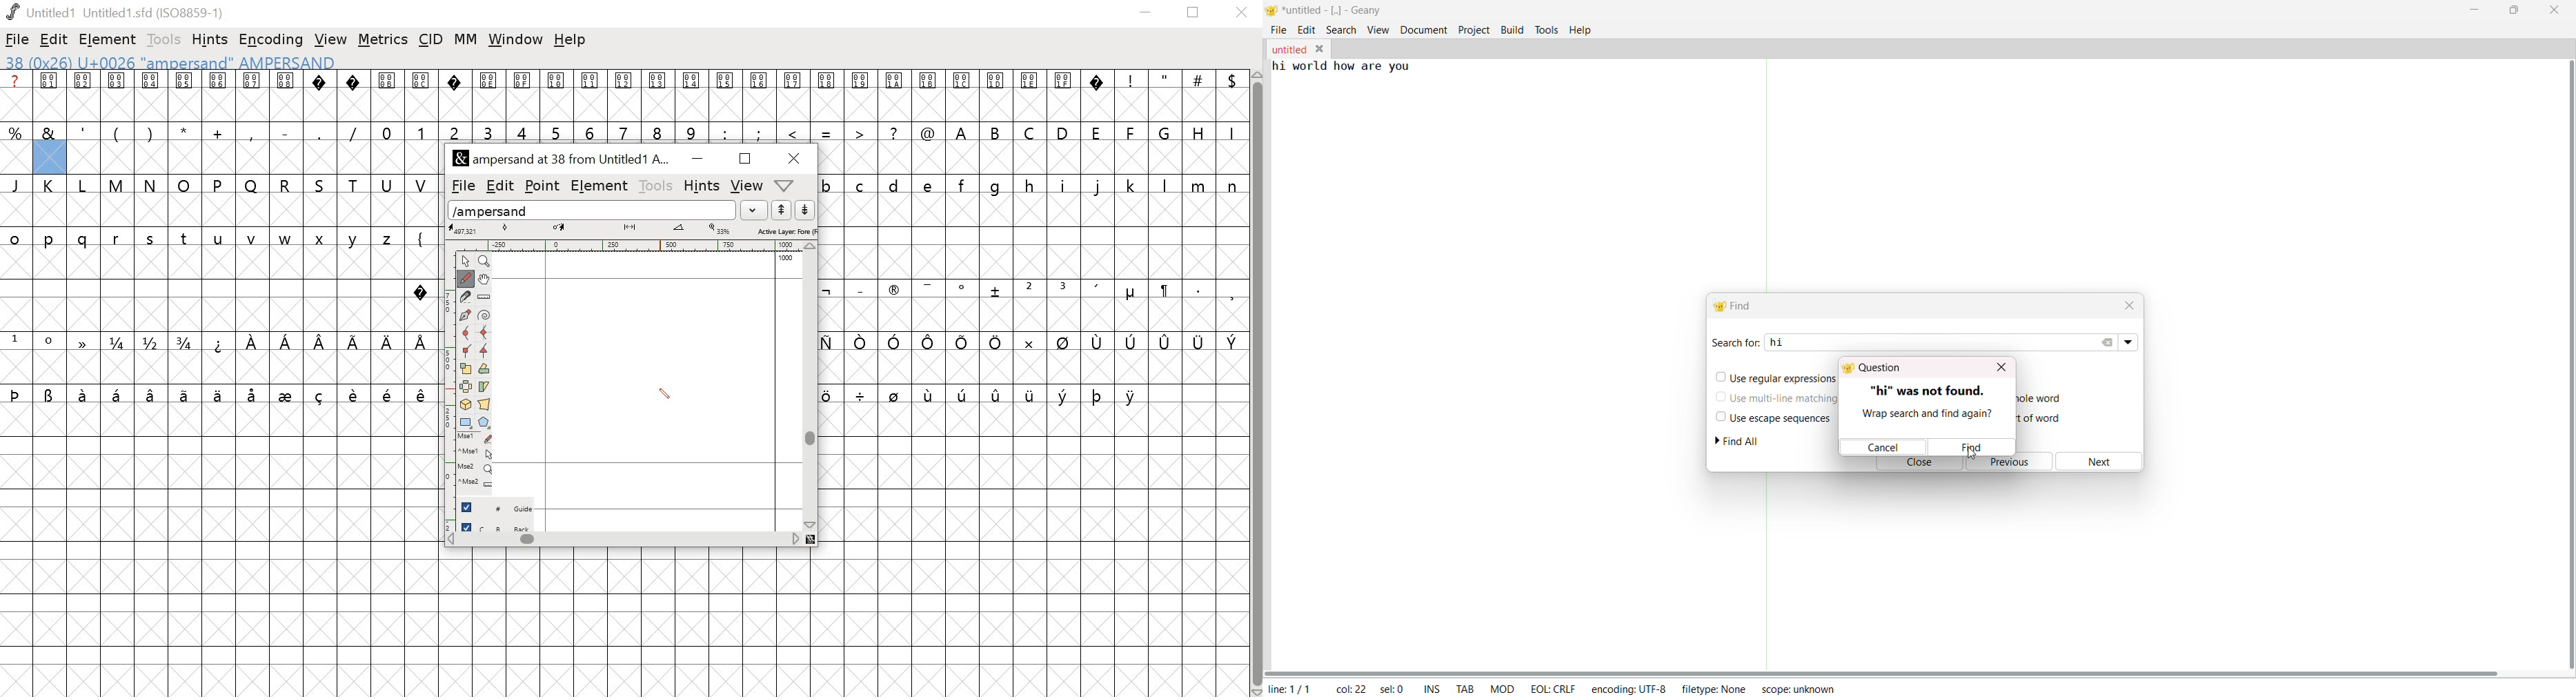 Image resolution: width=2576 pixels, height=700 pixels. Describe the element at coordinates (499, 184) in the screenshot. I see `edit` at that location.